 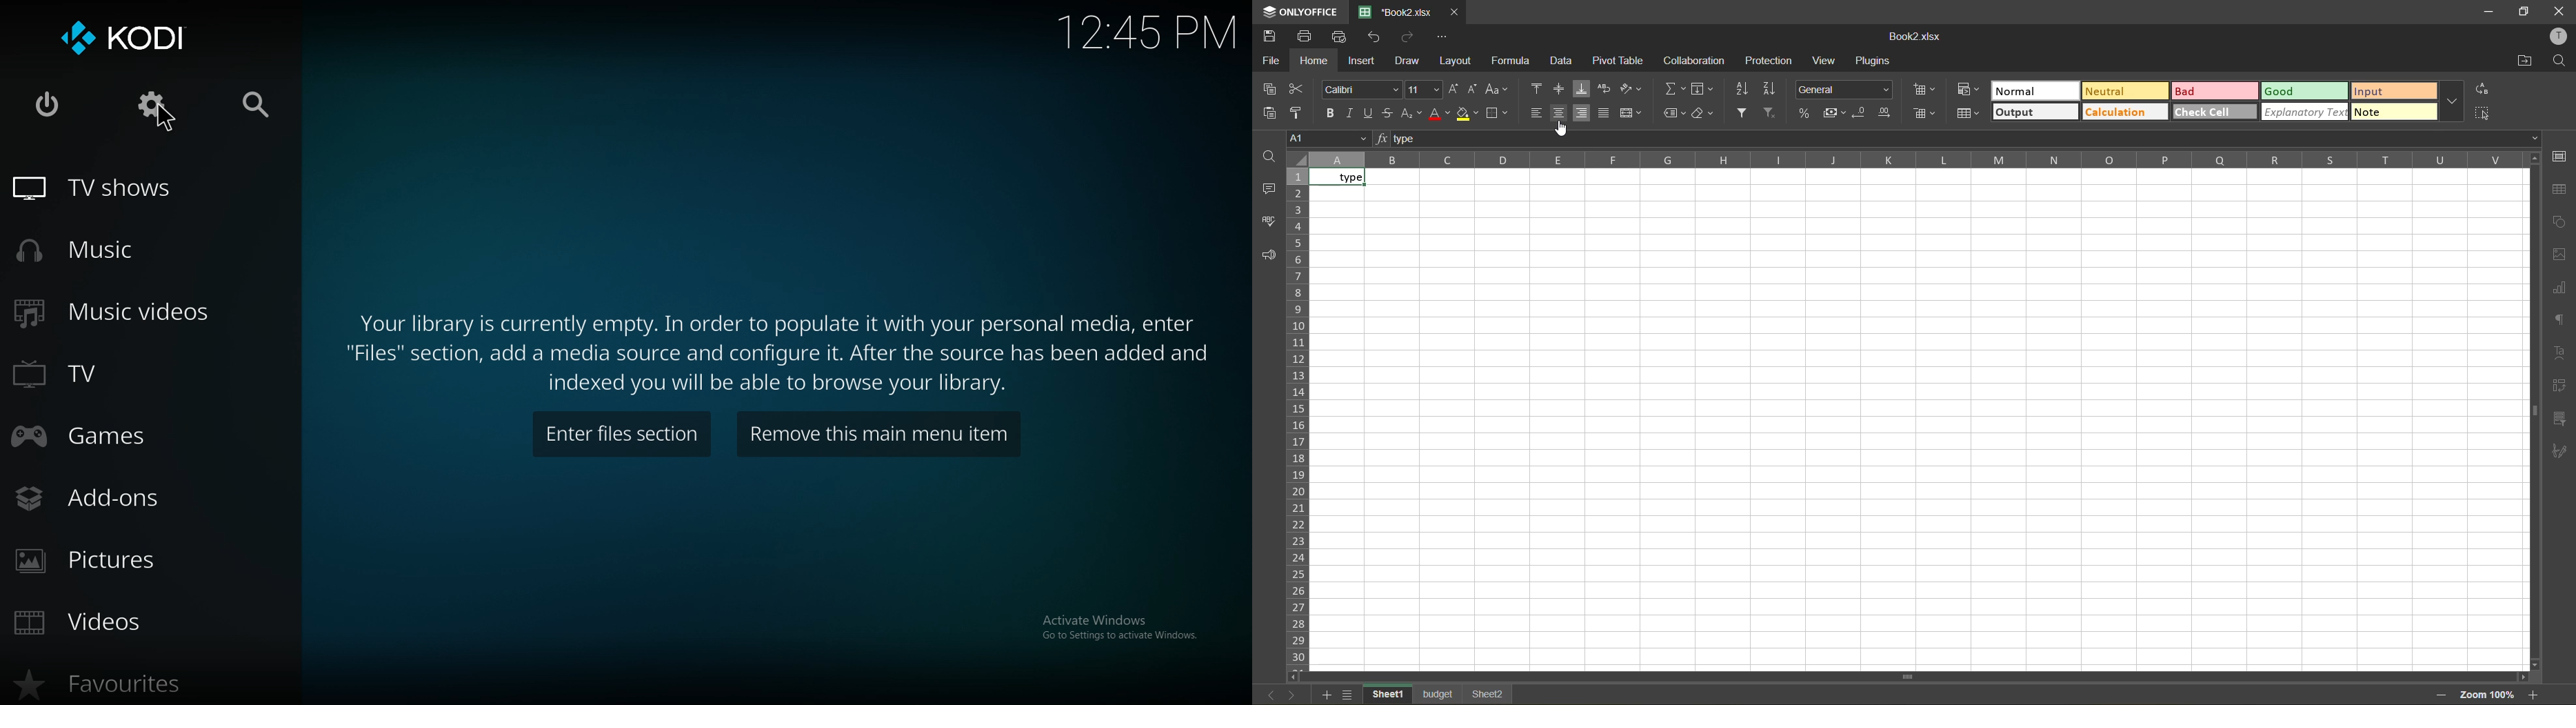 What do you see at coordinates (100, 437) in the screenshot?
I see `games` at bounding box center [100, 437].